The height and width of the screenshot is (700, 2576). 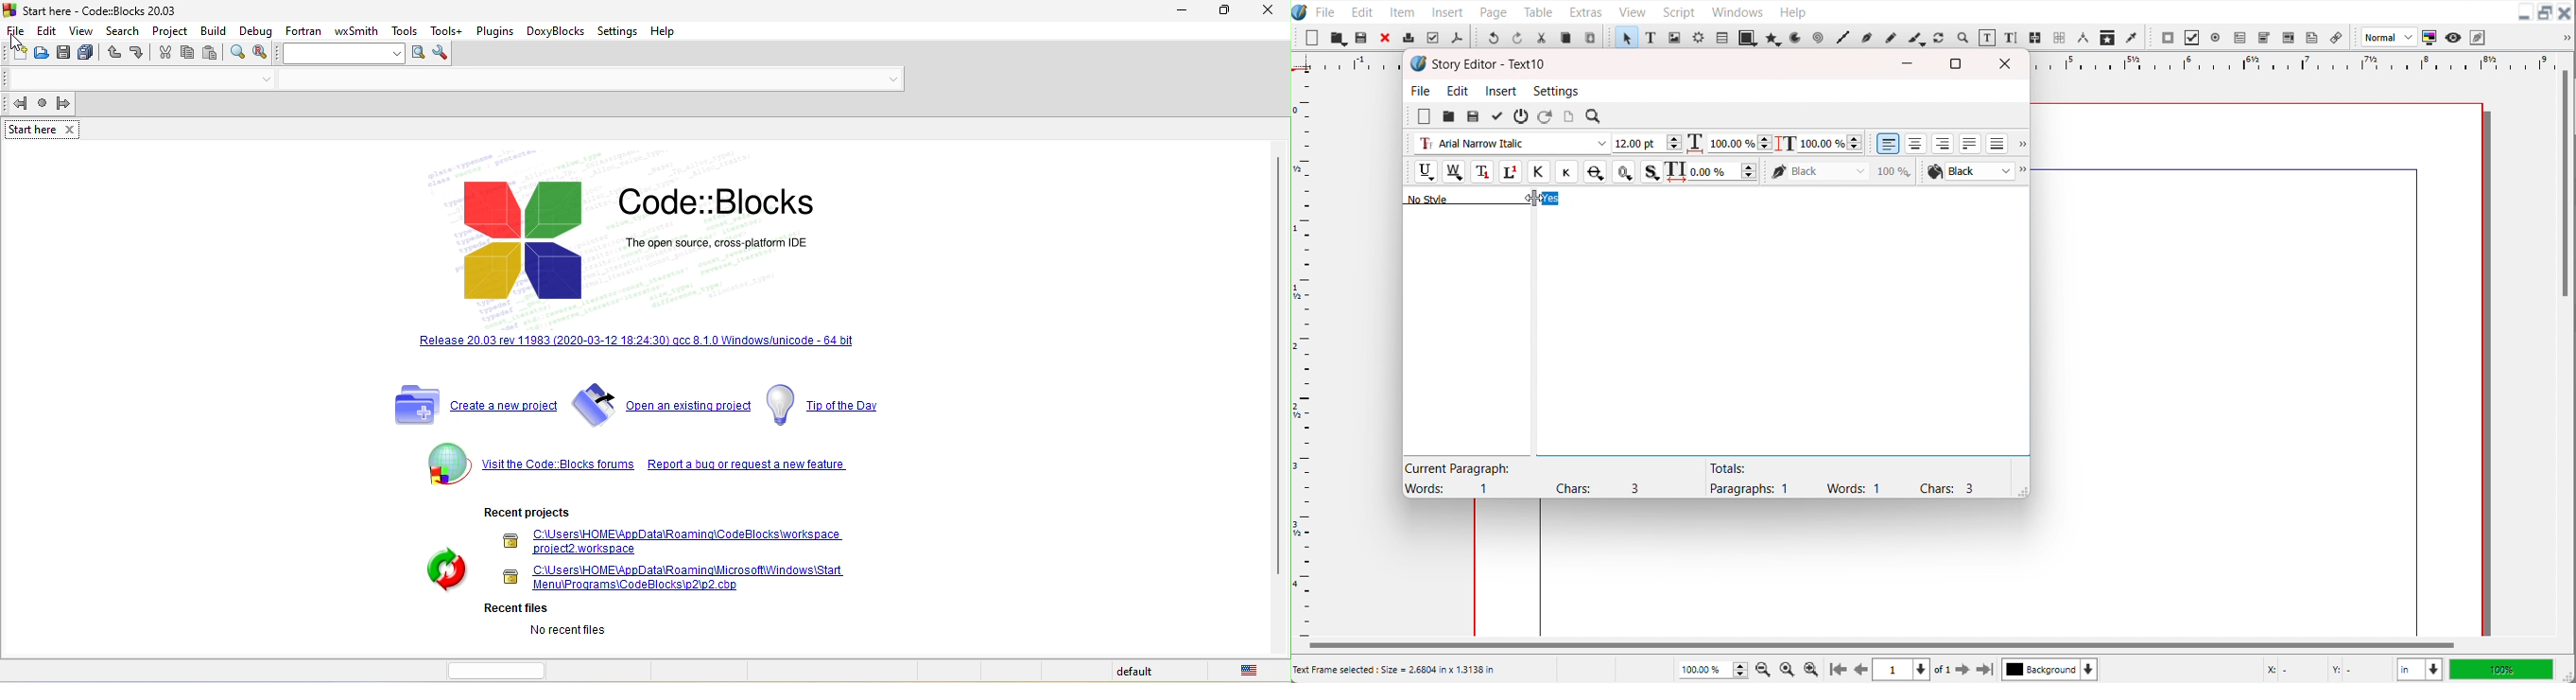 I want to click on Align text Justified, so click(x=1970, y=143).